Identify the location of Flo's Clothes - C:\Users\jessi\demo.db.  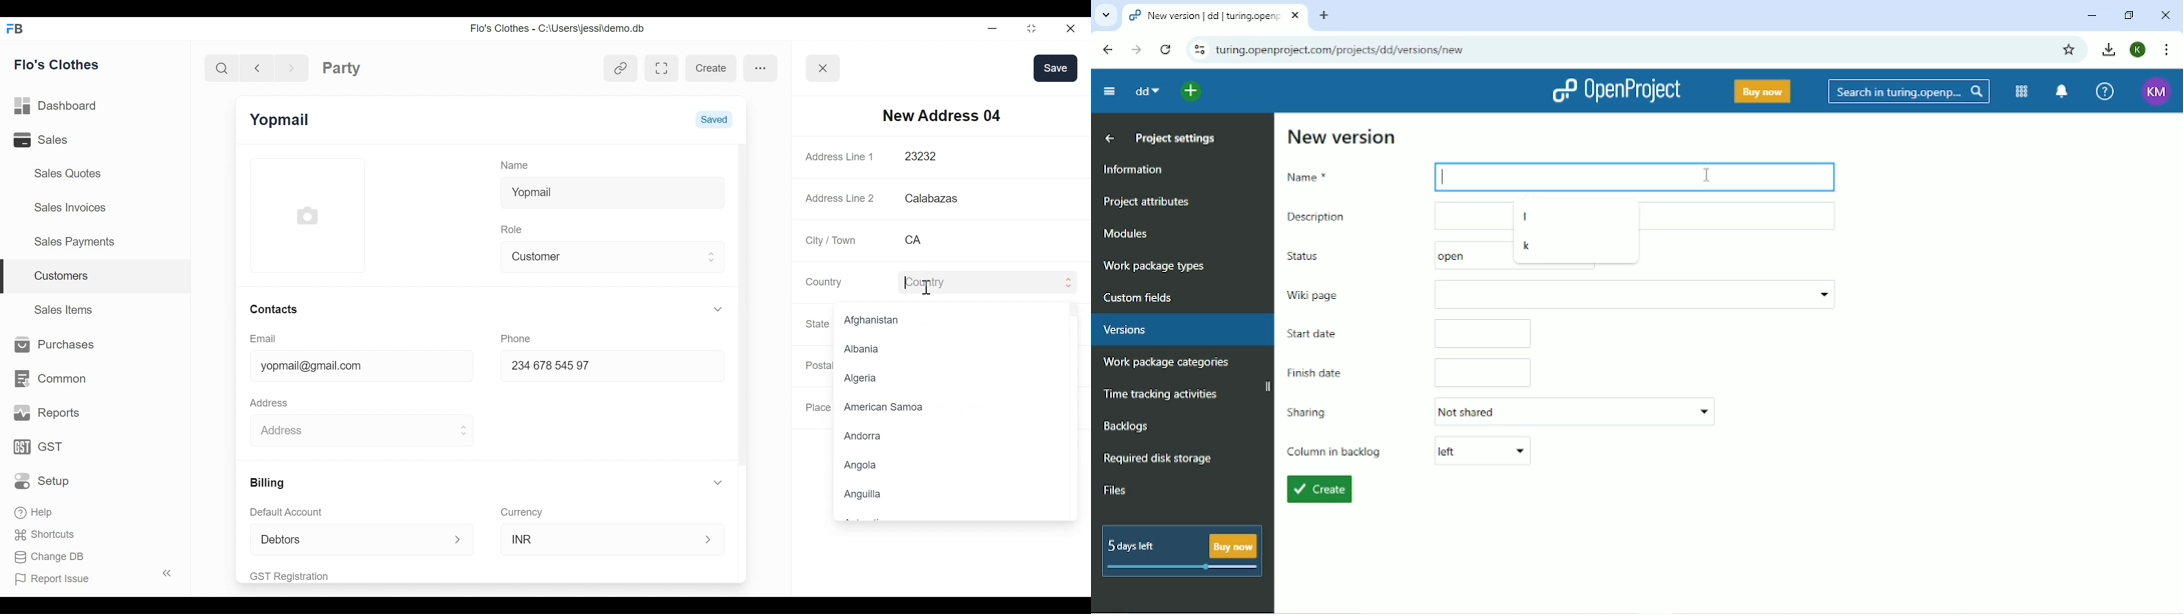
(559, 29).